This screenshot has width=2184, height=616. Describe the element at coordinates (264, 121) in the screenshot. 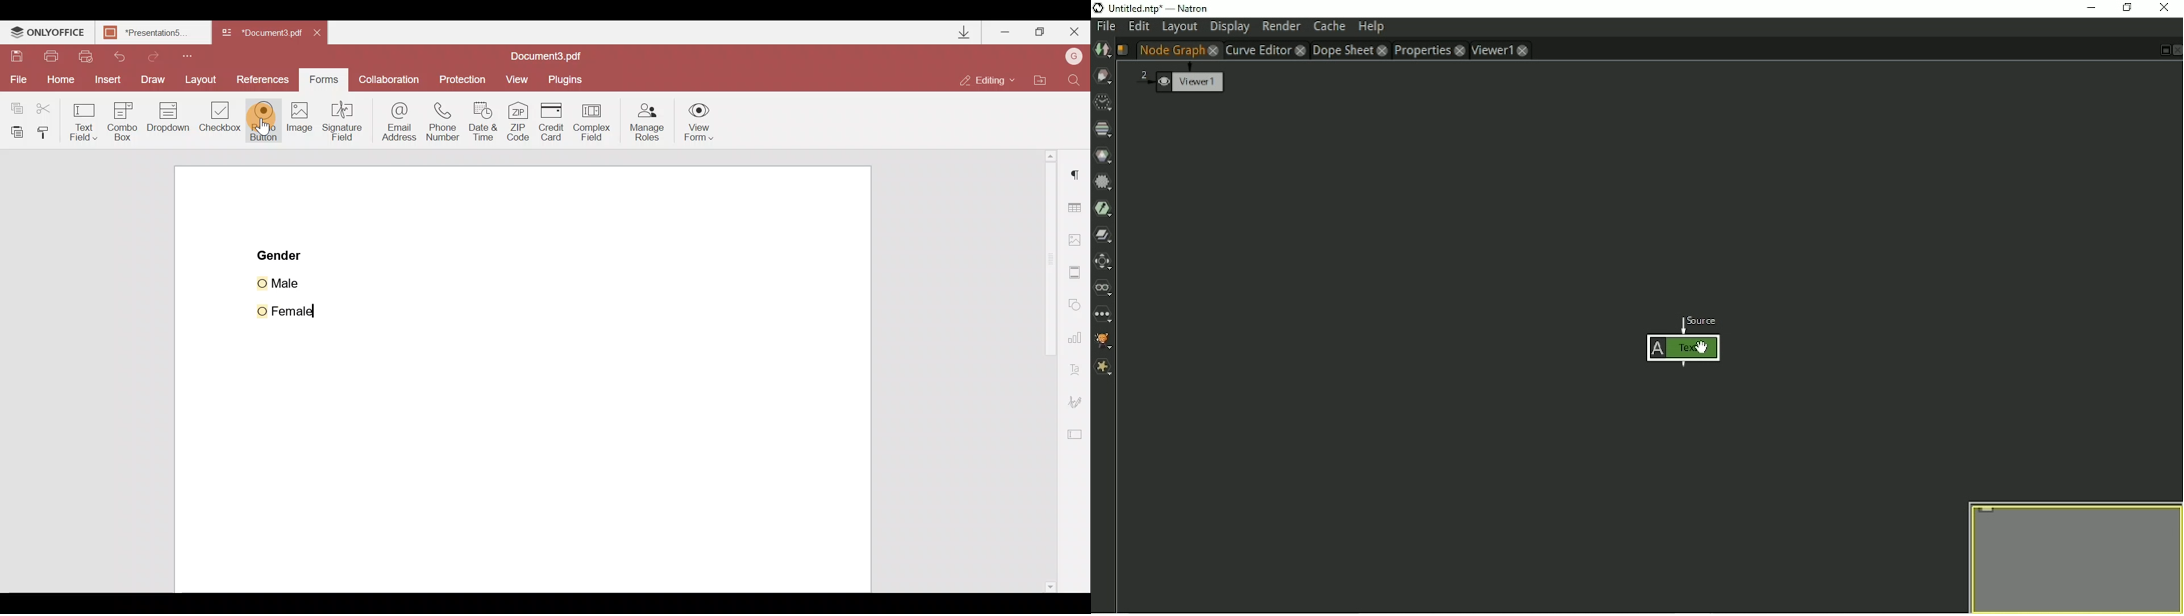

I see `Radio` at that location.